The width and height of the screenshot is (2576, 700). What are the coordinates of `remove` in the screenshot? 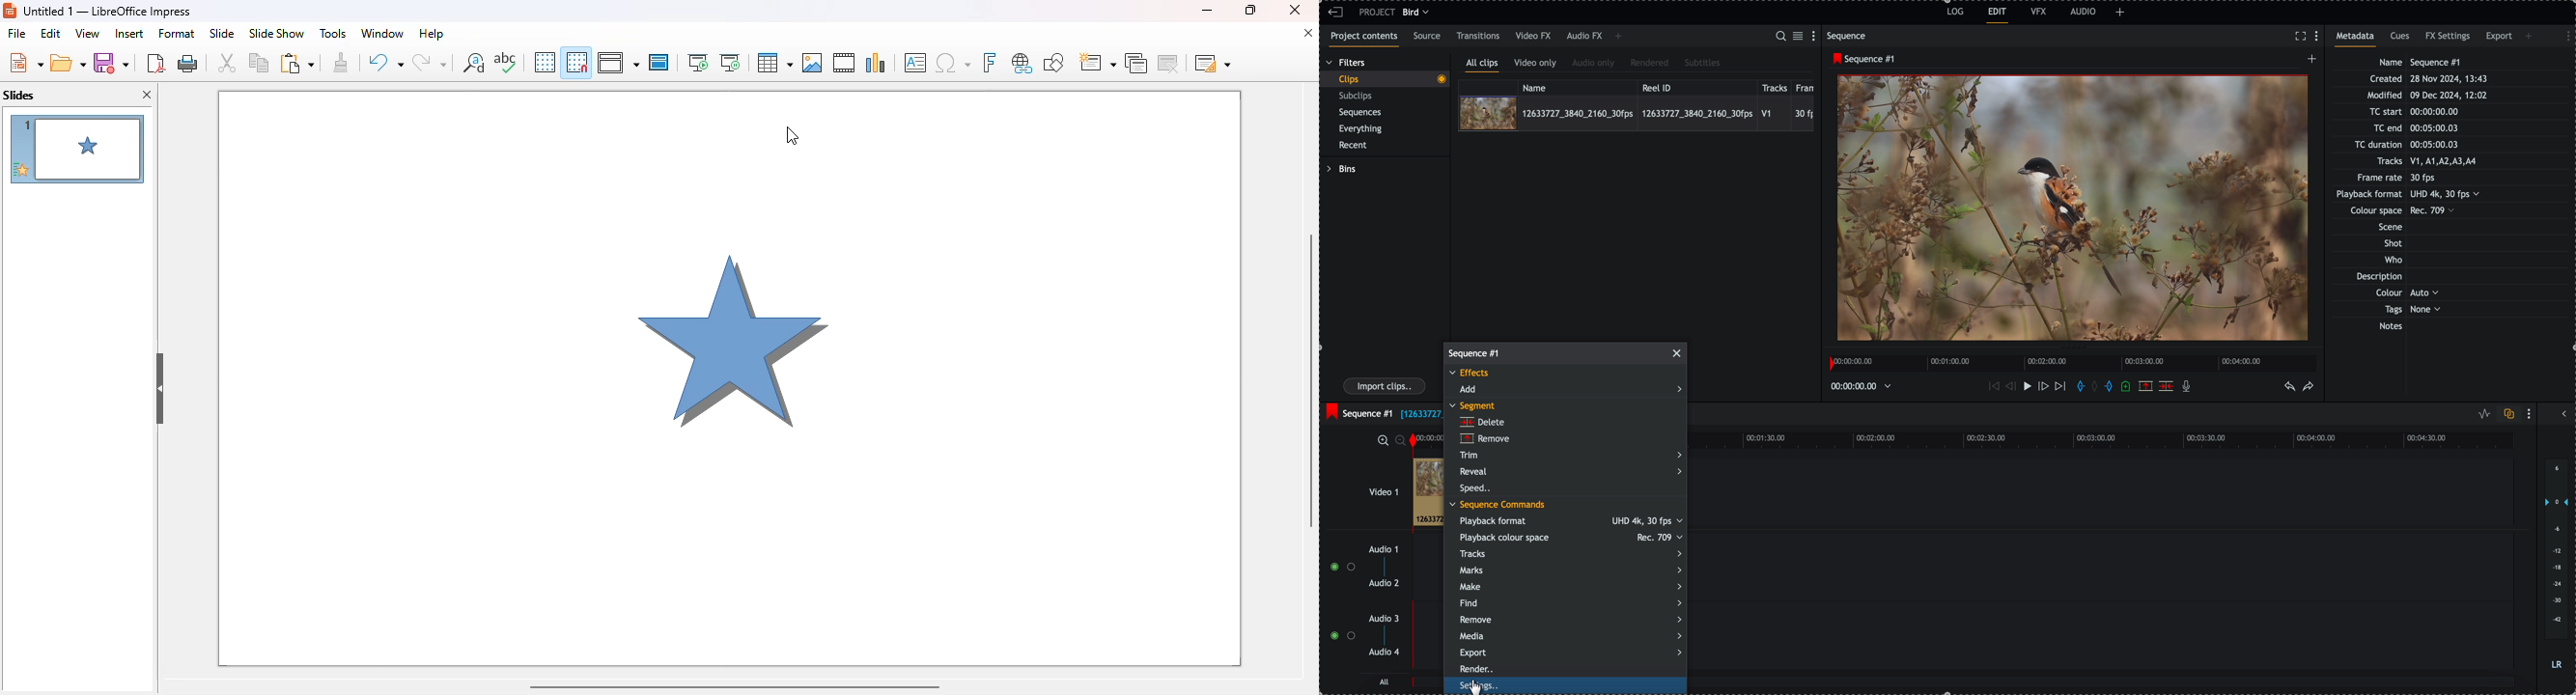 It's located at (1484, 439).